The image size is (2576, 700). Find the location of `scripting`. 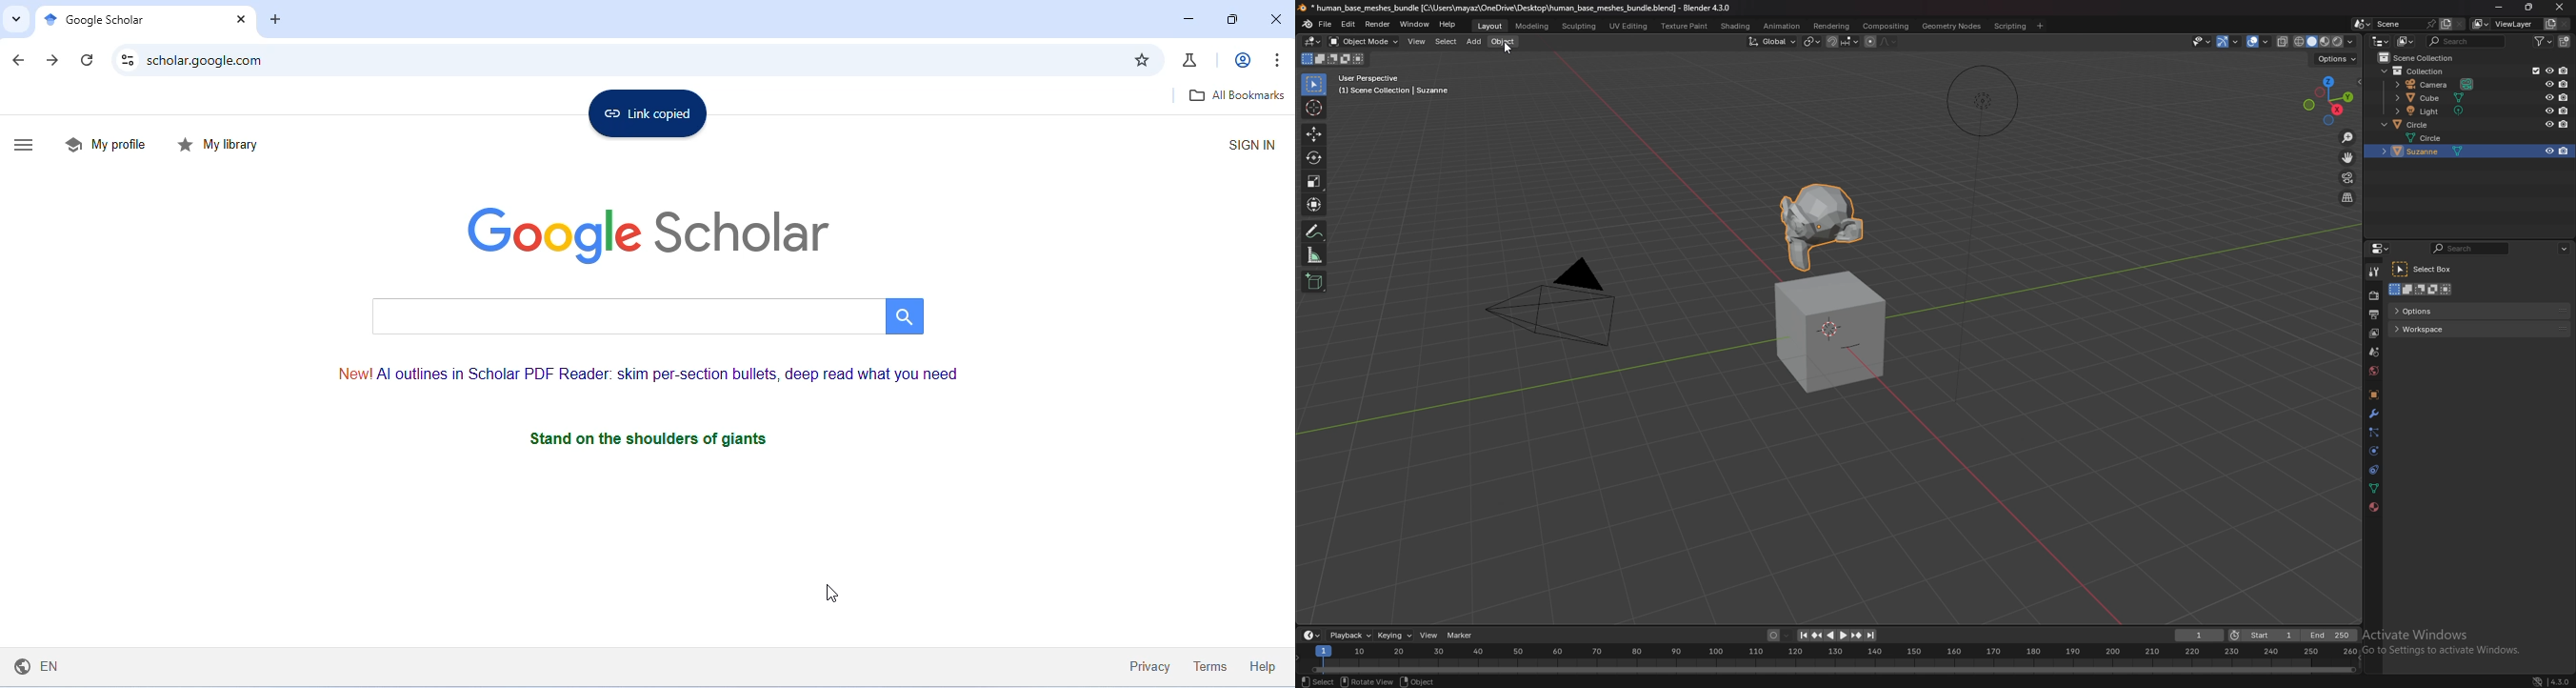

scripting is located at coordinates (2011, 26).